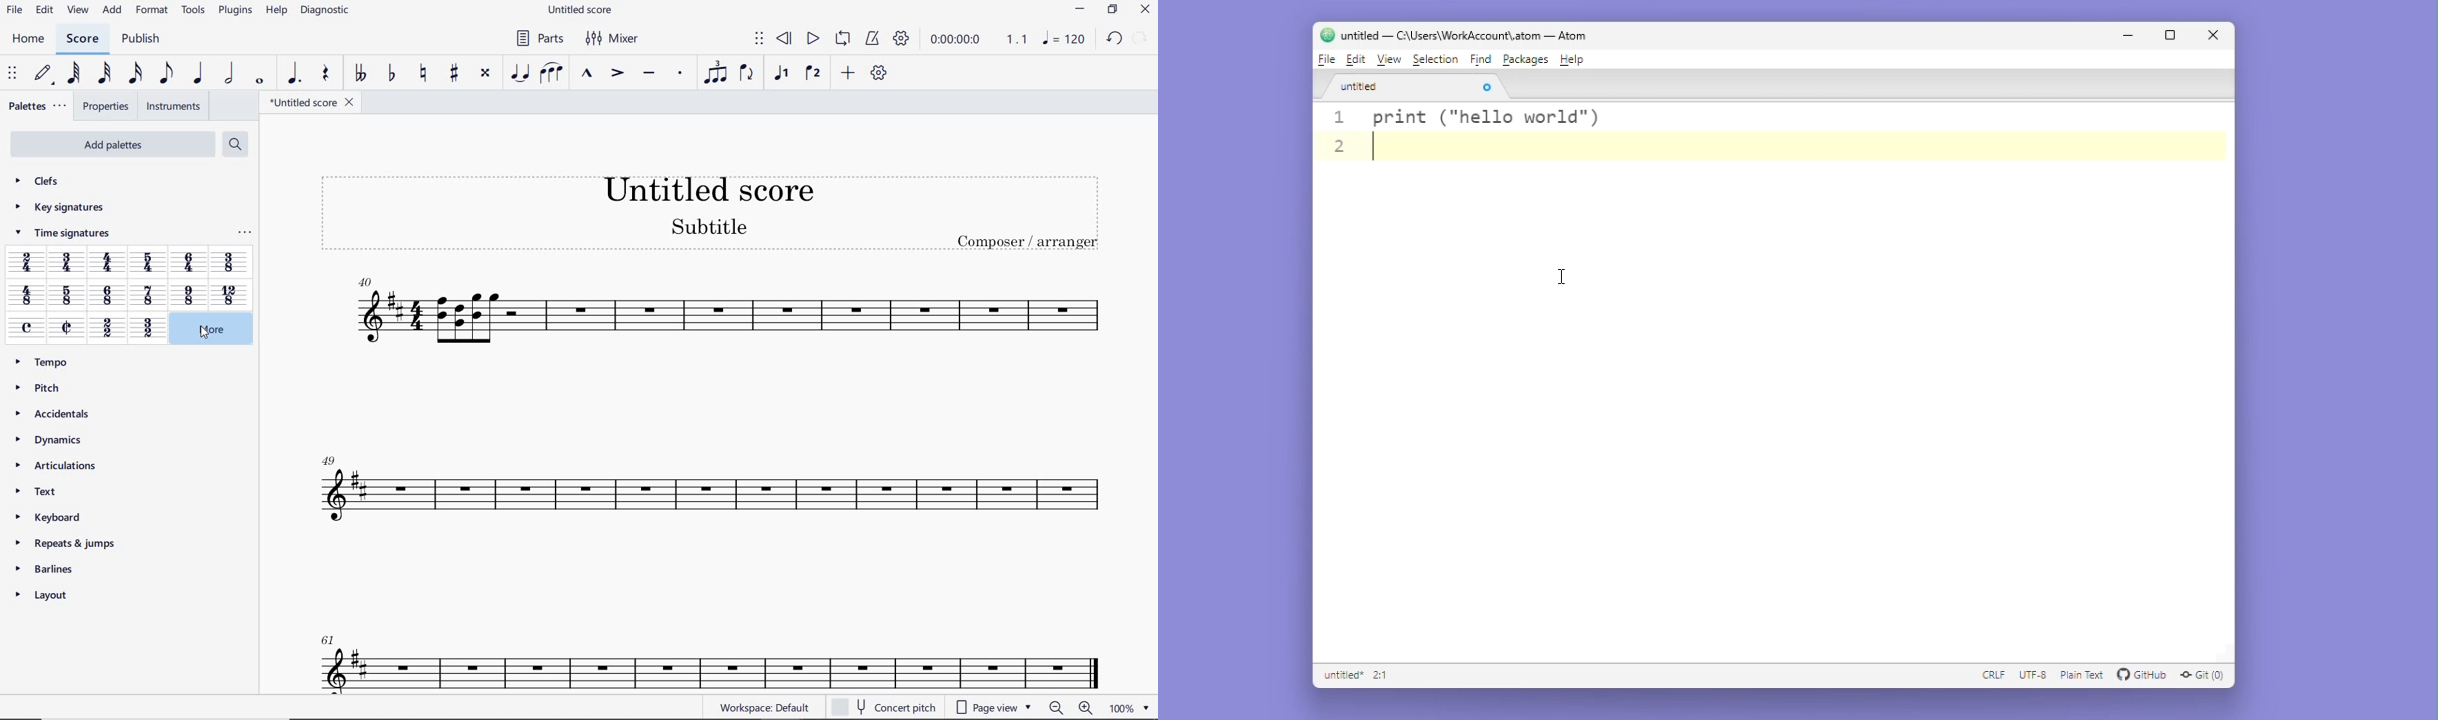 This screenshot has height=728, width=2464. What do you see at coordinates (105, 74) in the screenshot?
I see `32ND NOTE` at bounding box center [105, 74].